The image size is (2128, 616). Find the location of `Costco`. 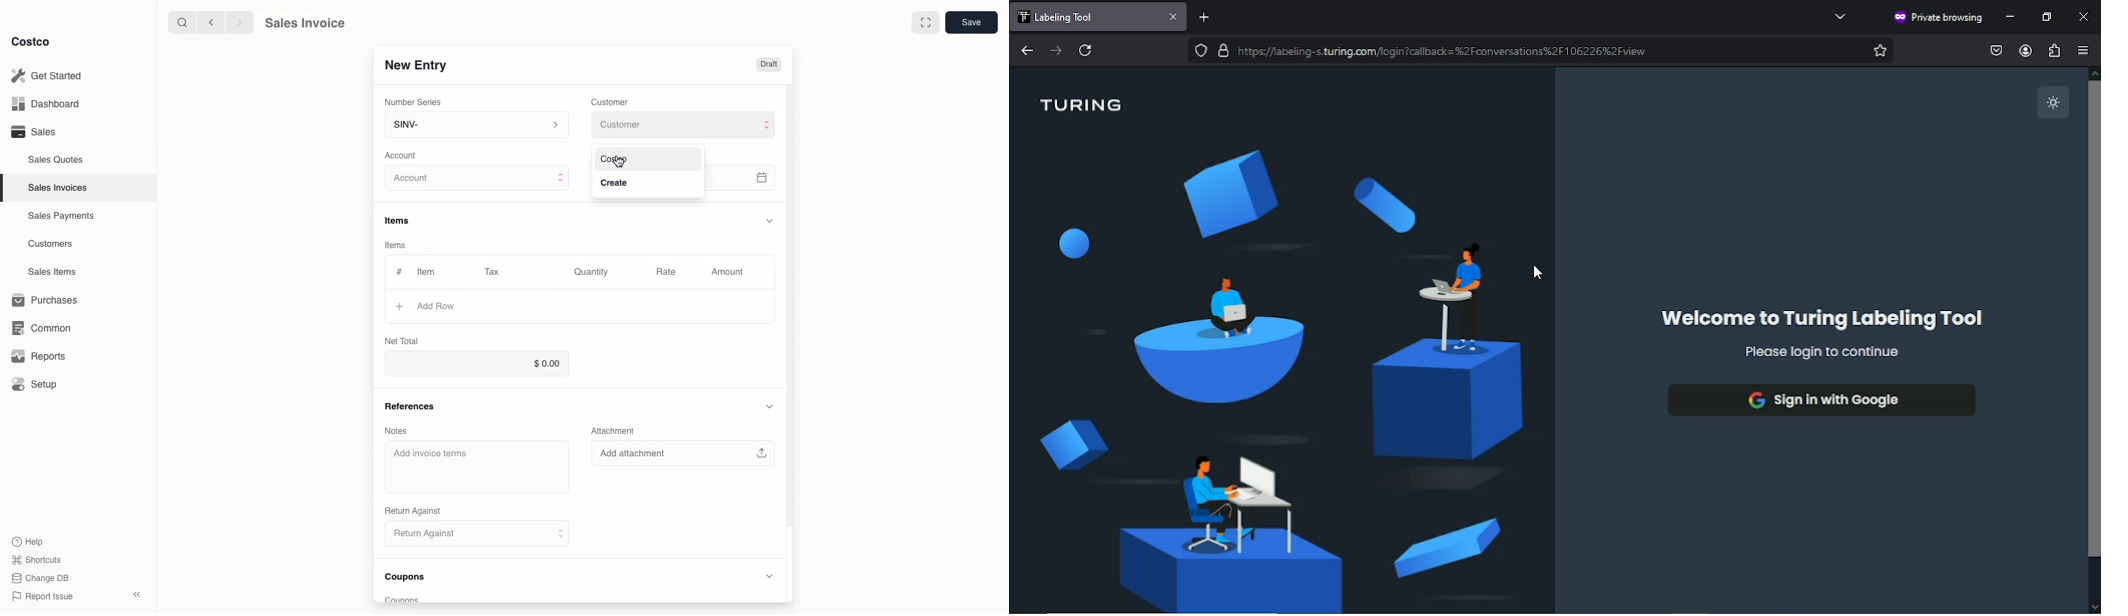

Costco is located at coordinates (618, 158).